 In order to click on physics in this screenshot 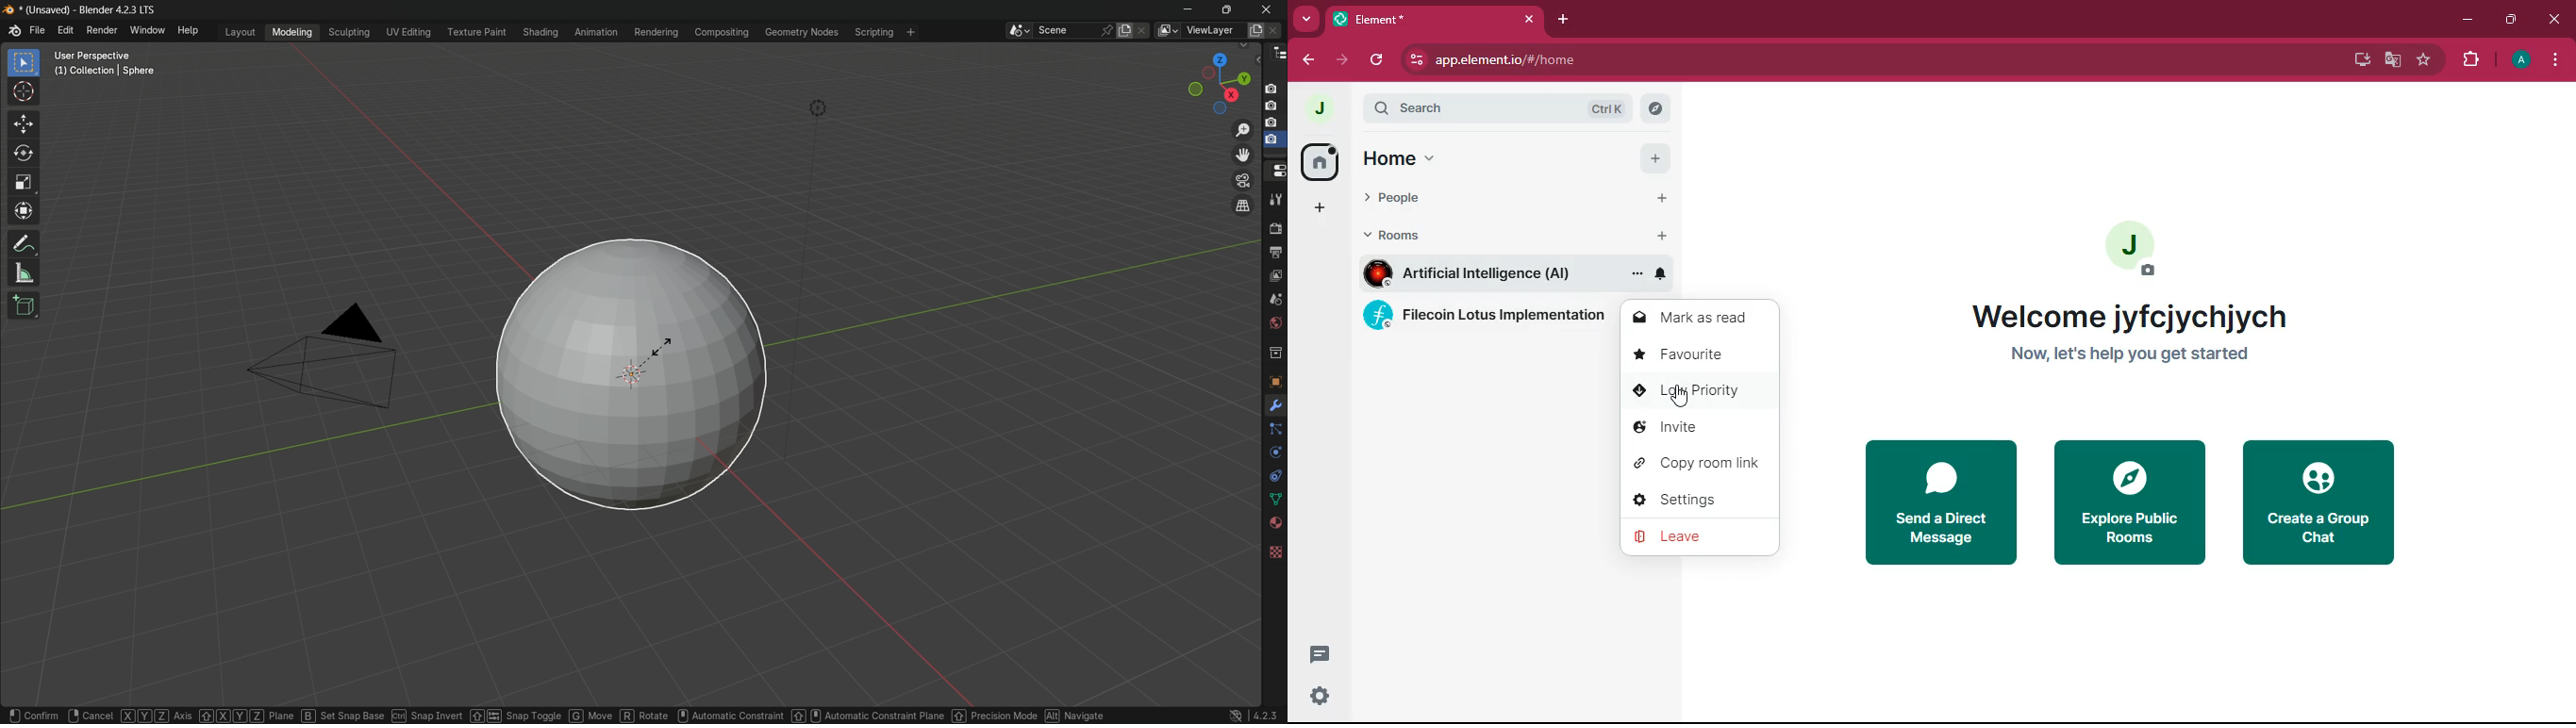, I will do `click(1274, 454)`.